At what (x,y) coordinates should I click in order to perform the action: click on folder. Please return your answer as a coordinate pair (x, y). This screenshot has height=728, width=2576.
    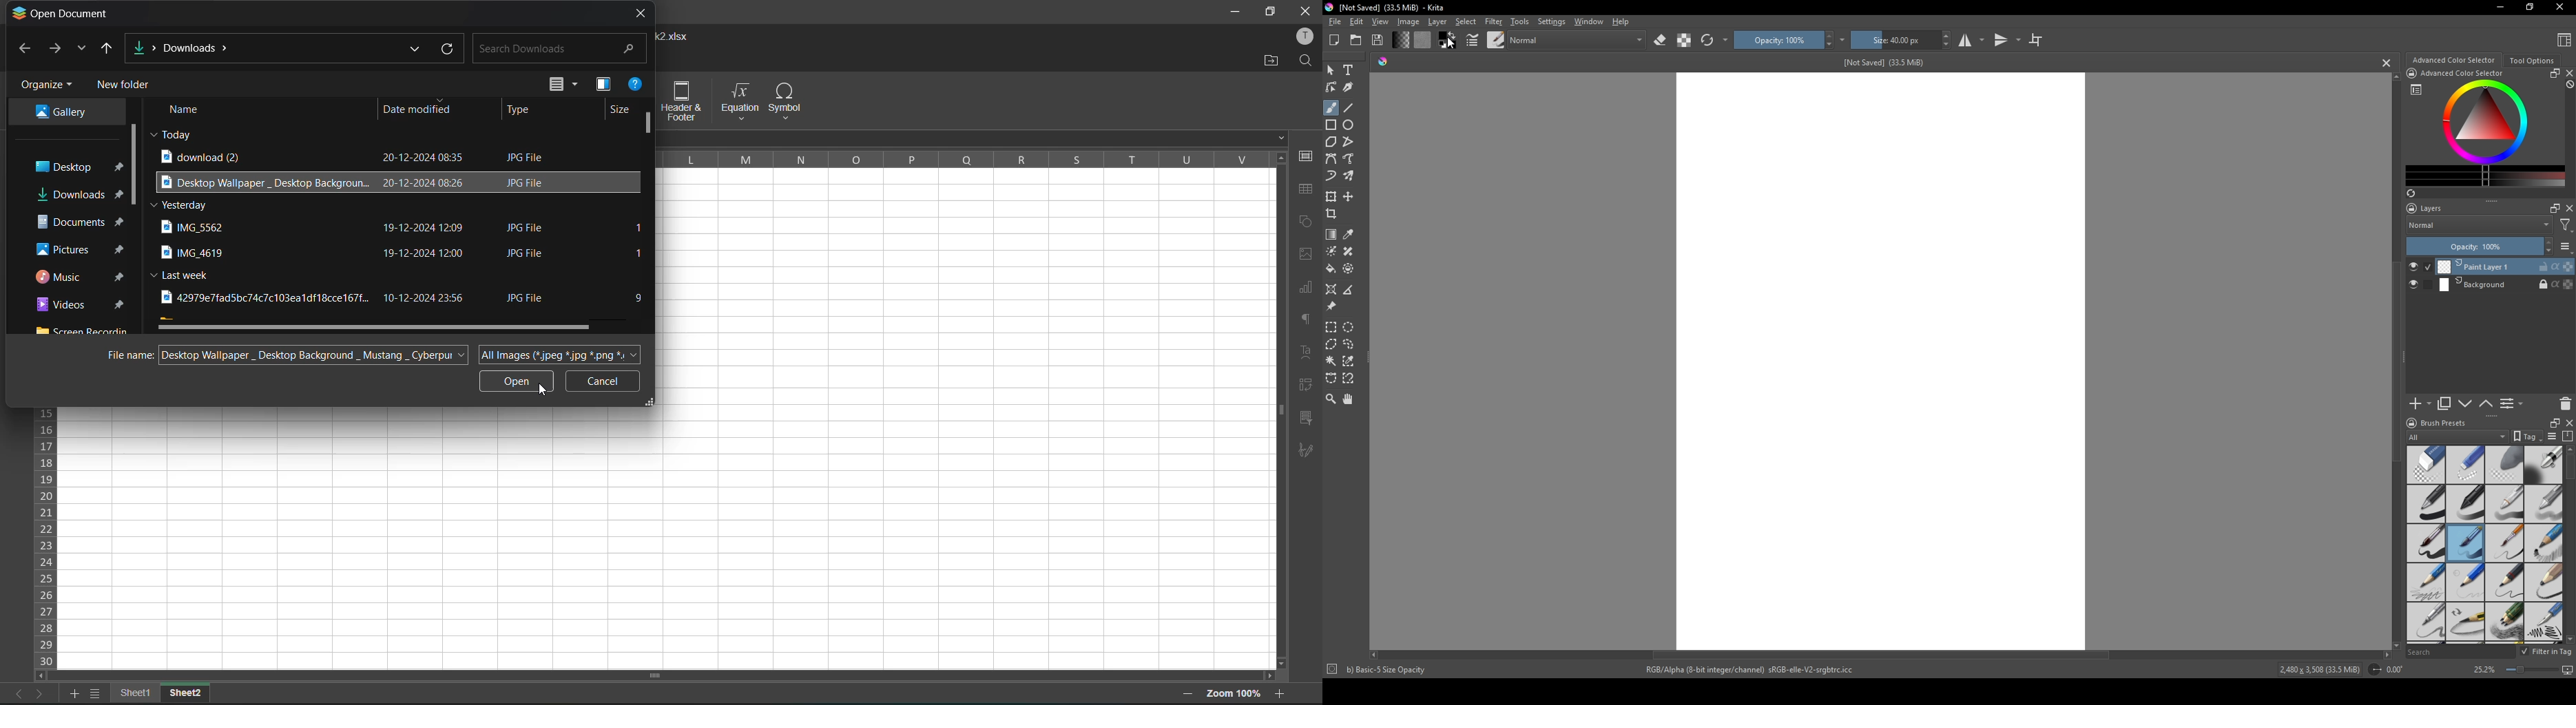
    Looking at the image, I should click on (1356, 40).